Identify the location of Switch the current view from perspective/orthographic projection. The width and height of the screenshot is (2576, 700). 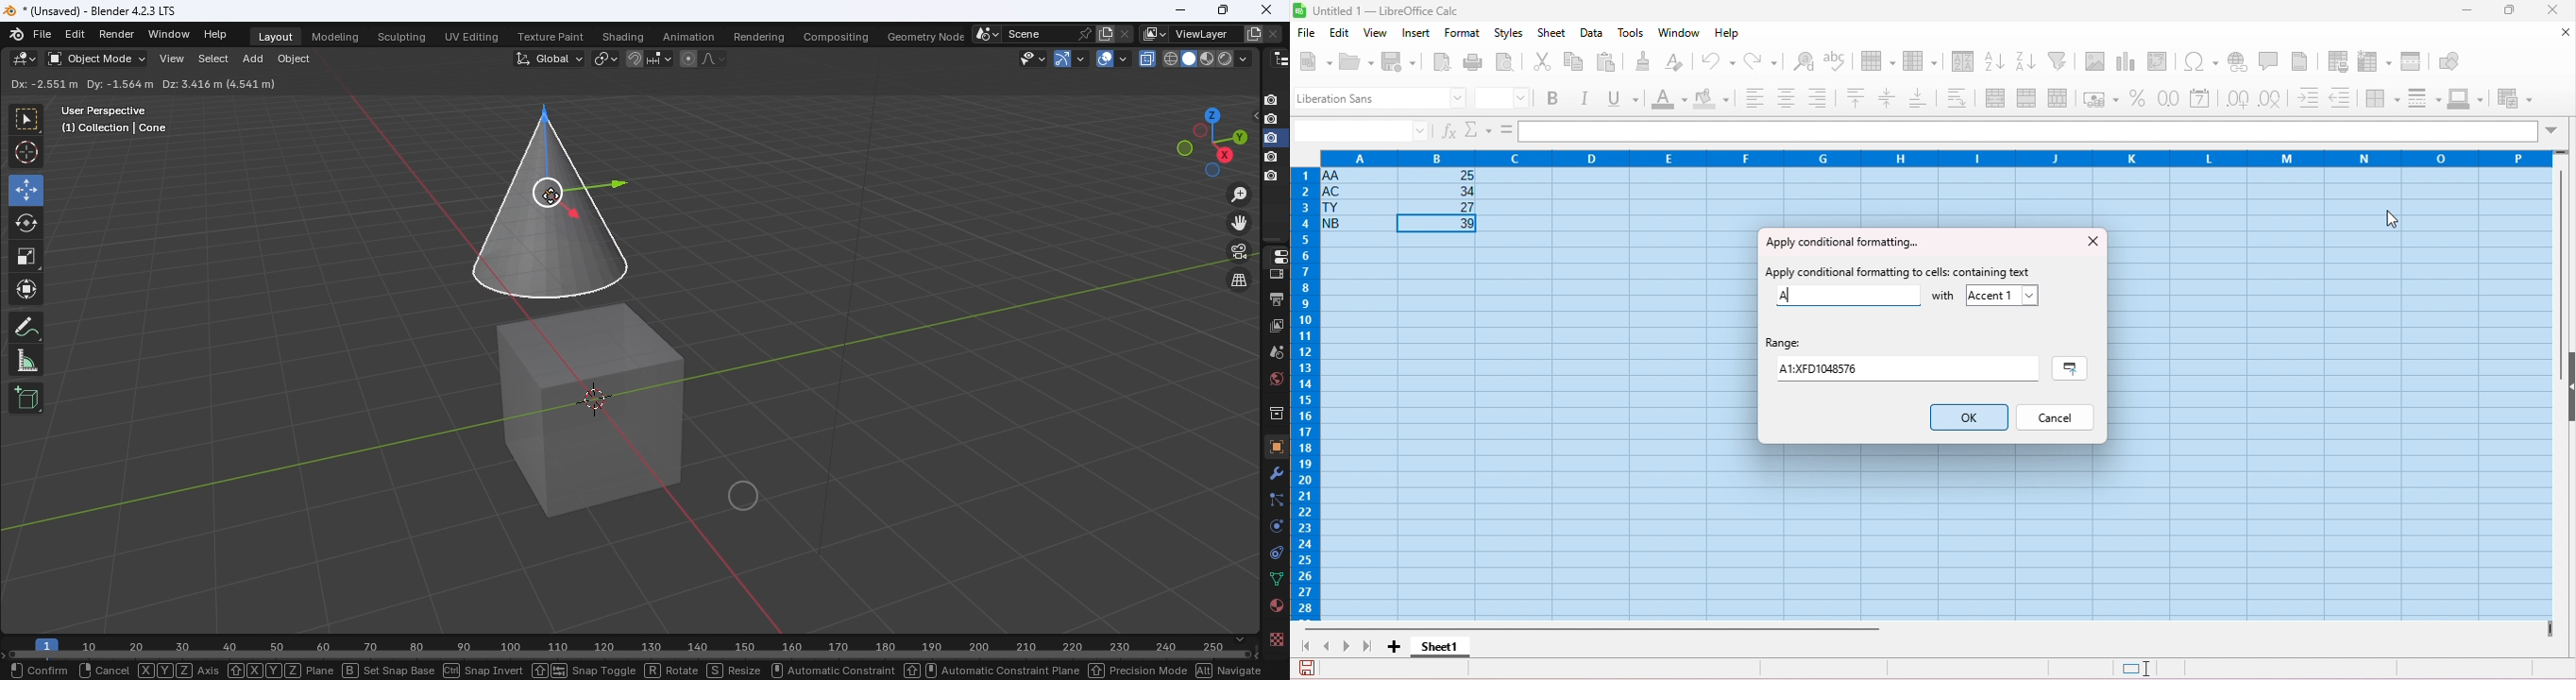
(1236, 281).